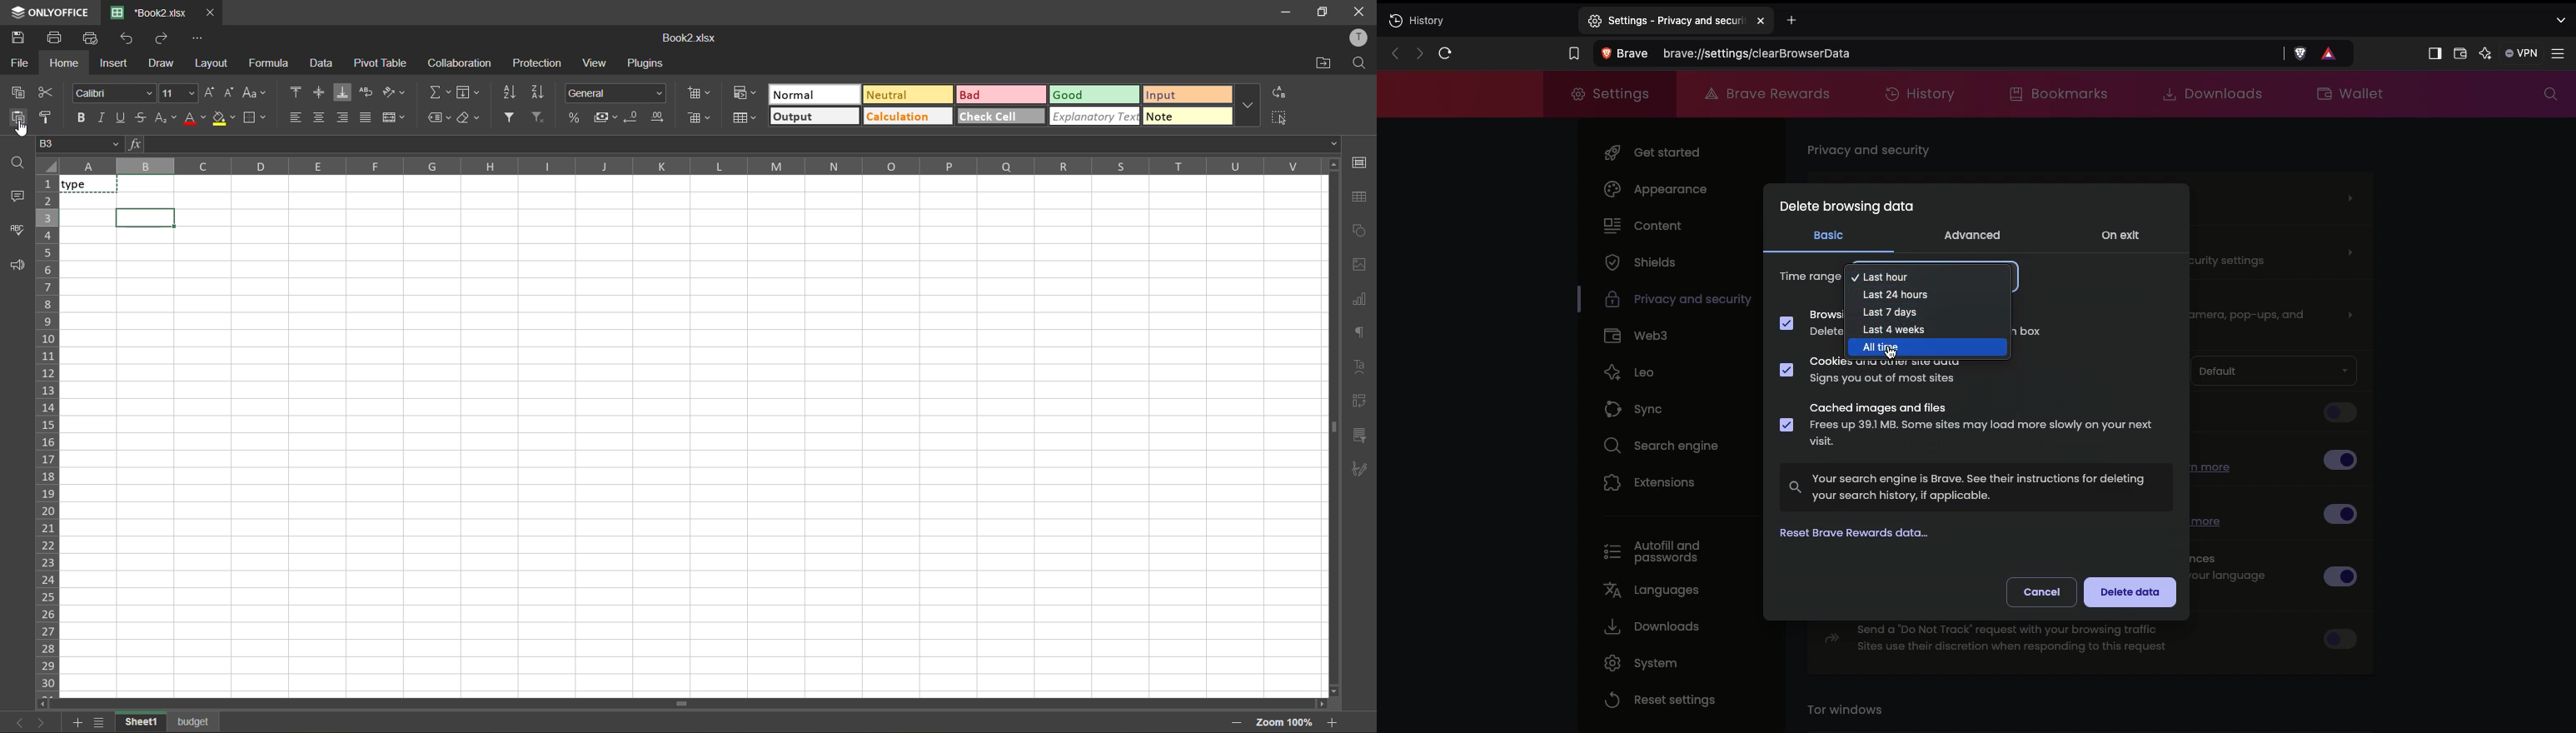 This screenshot has width=2576, height=756. I want to click on bold, so click(78, 117).